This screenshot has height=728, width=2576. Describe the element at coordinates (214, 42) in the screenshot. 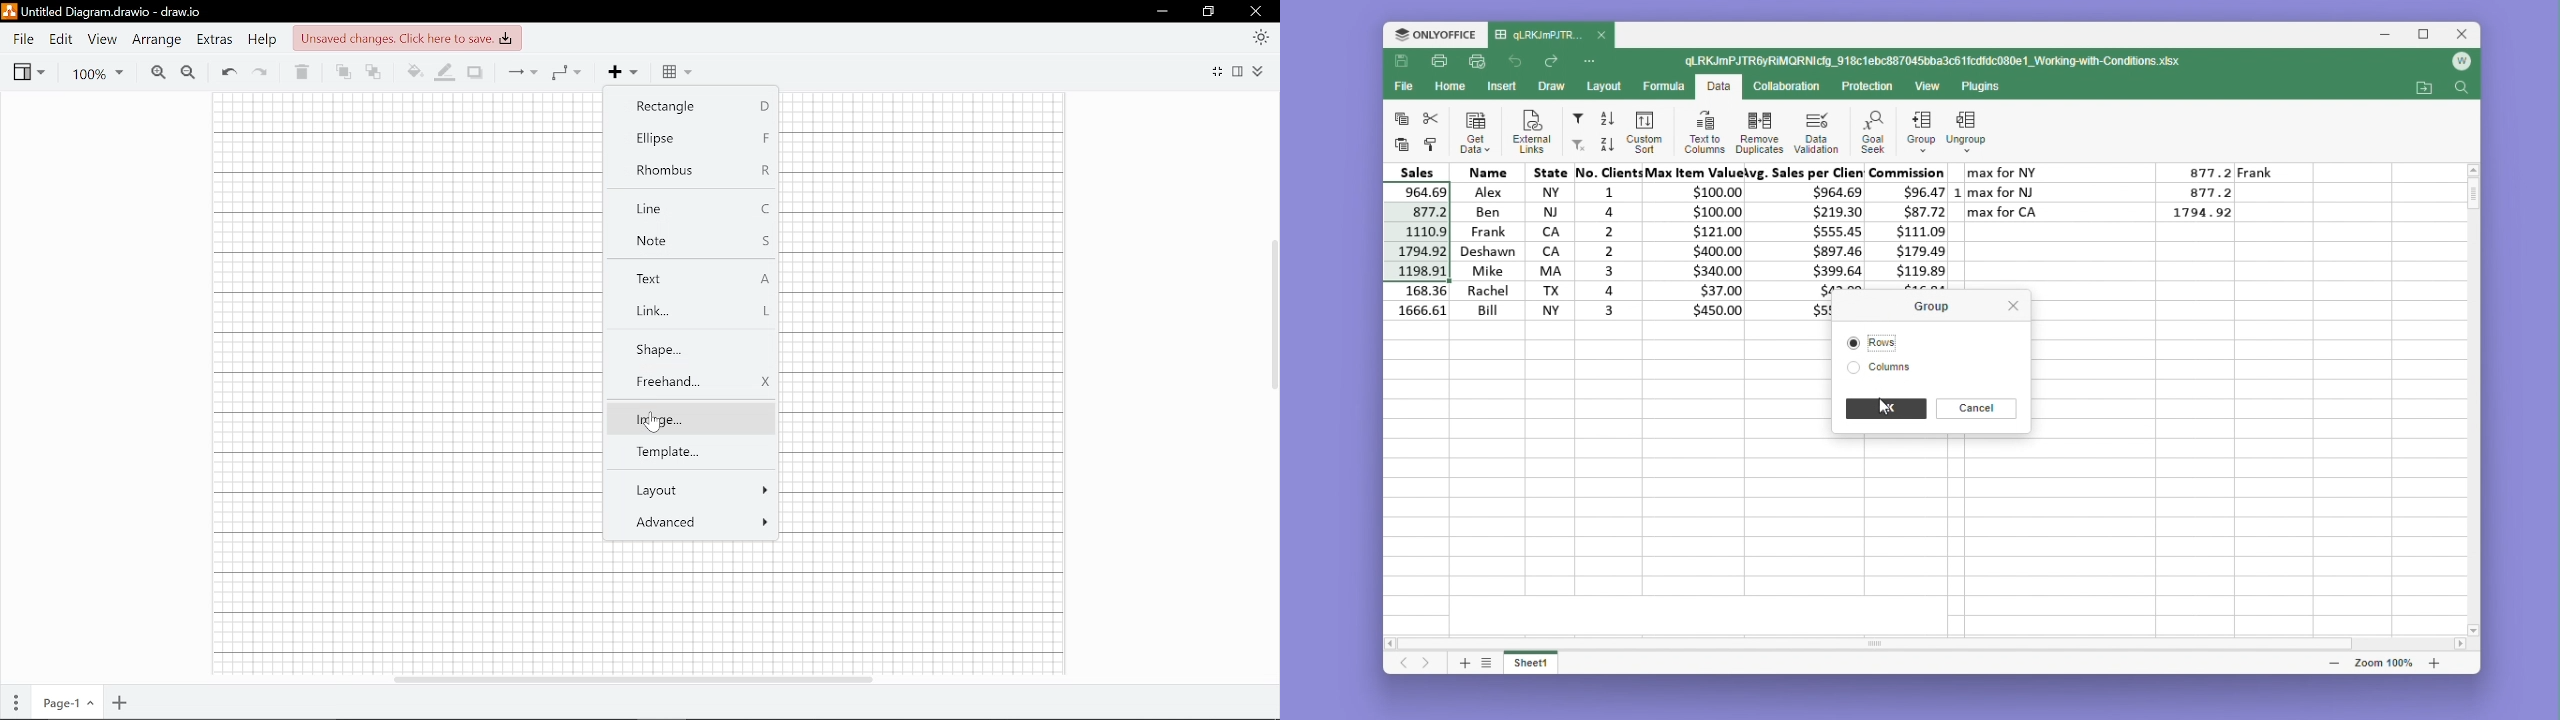

I see `Extras` at that location.